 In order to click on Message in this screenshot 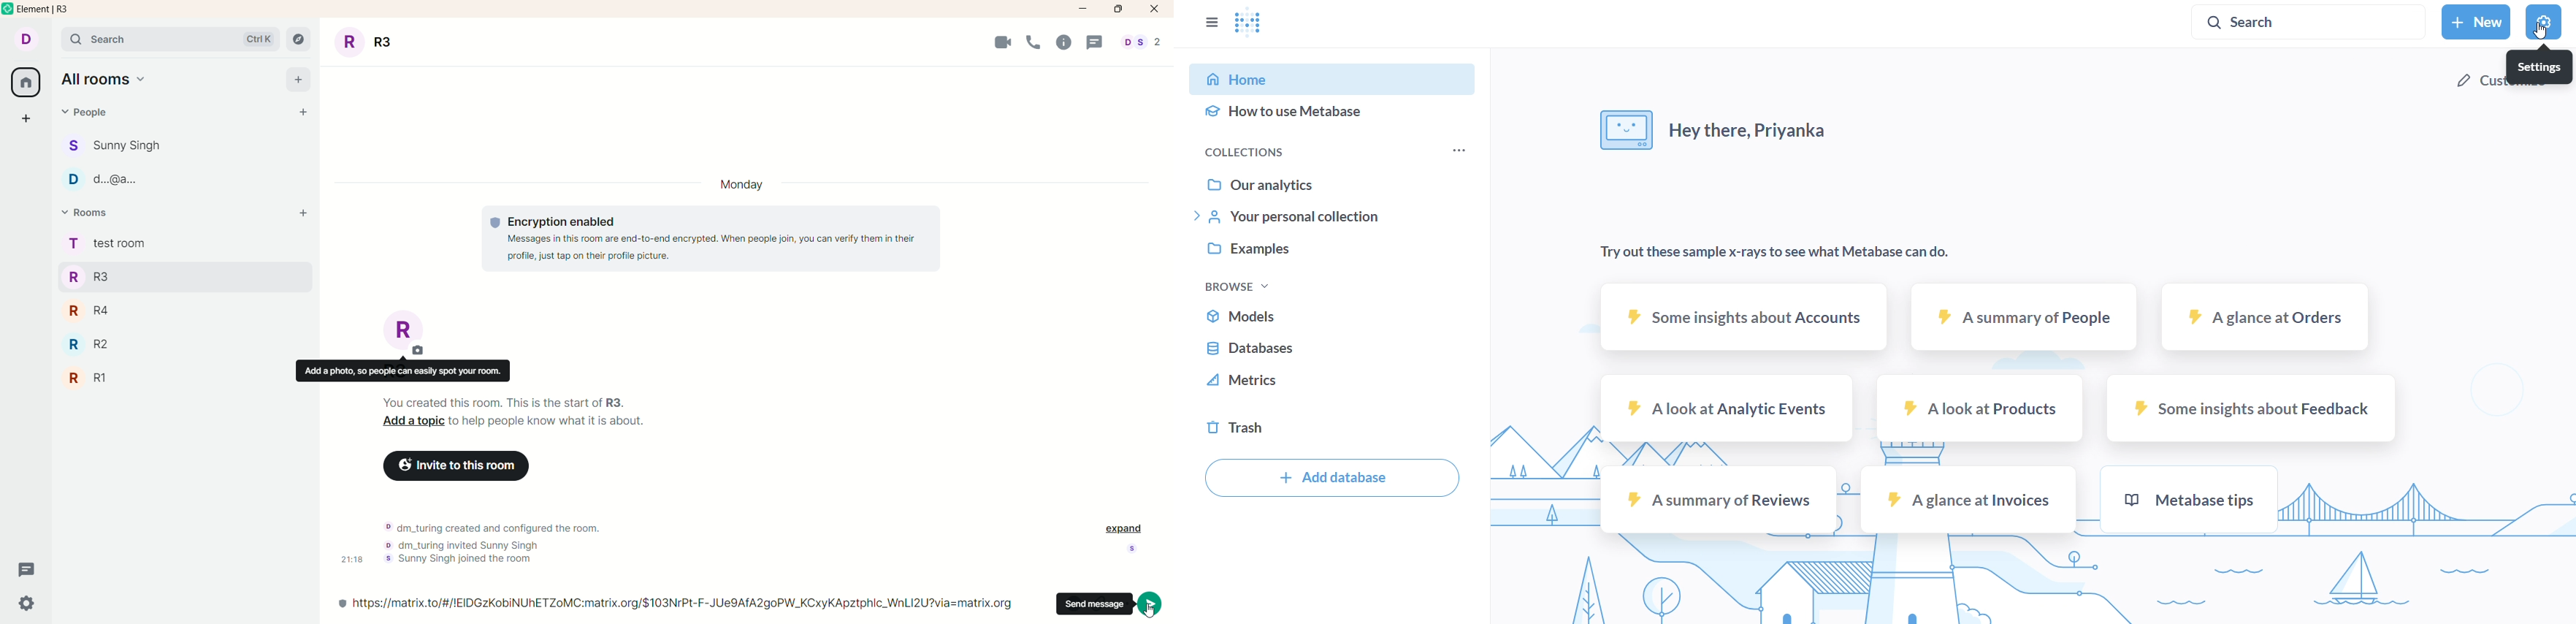, I will do `click(1098, 41)`.